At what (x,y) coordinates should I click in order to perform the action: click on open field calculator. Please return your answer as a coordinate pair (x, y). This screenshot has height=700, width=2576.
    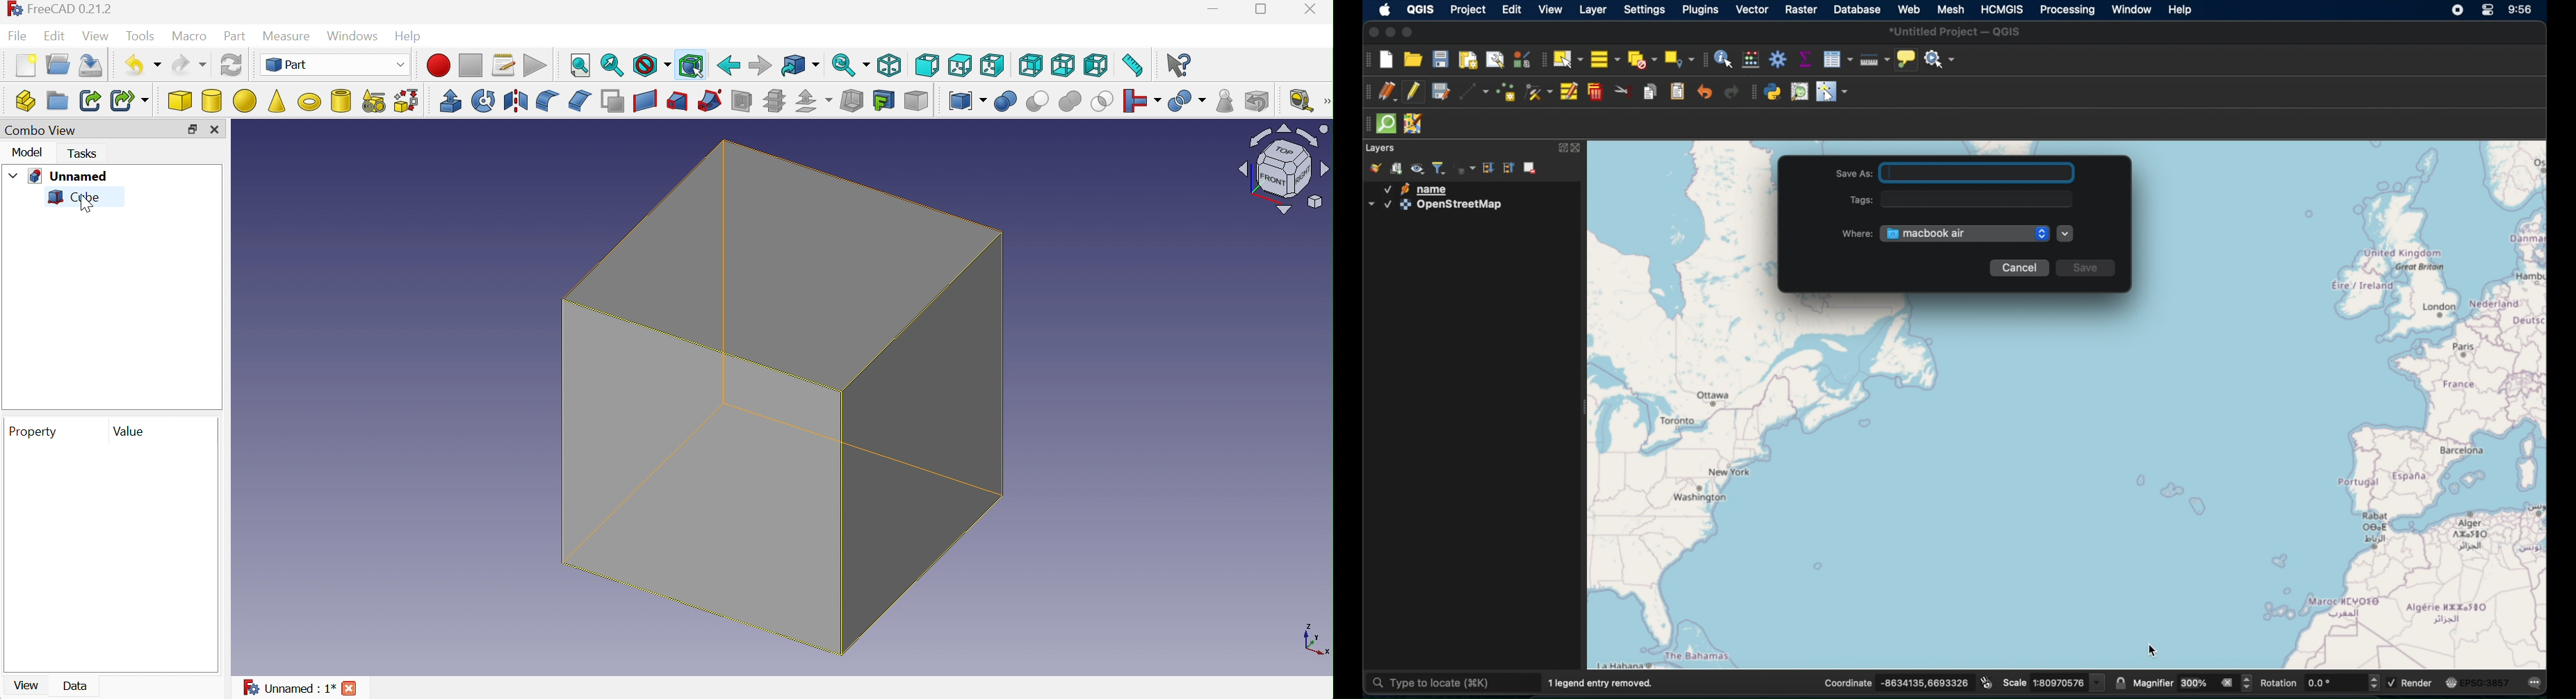
    Looking at the image, I should click on (1750, 60).